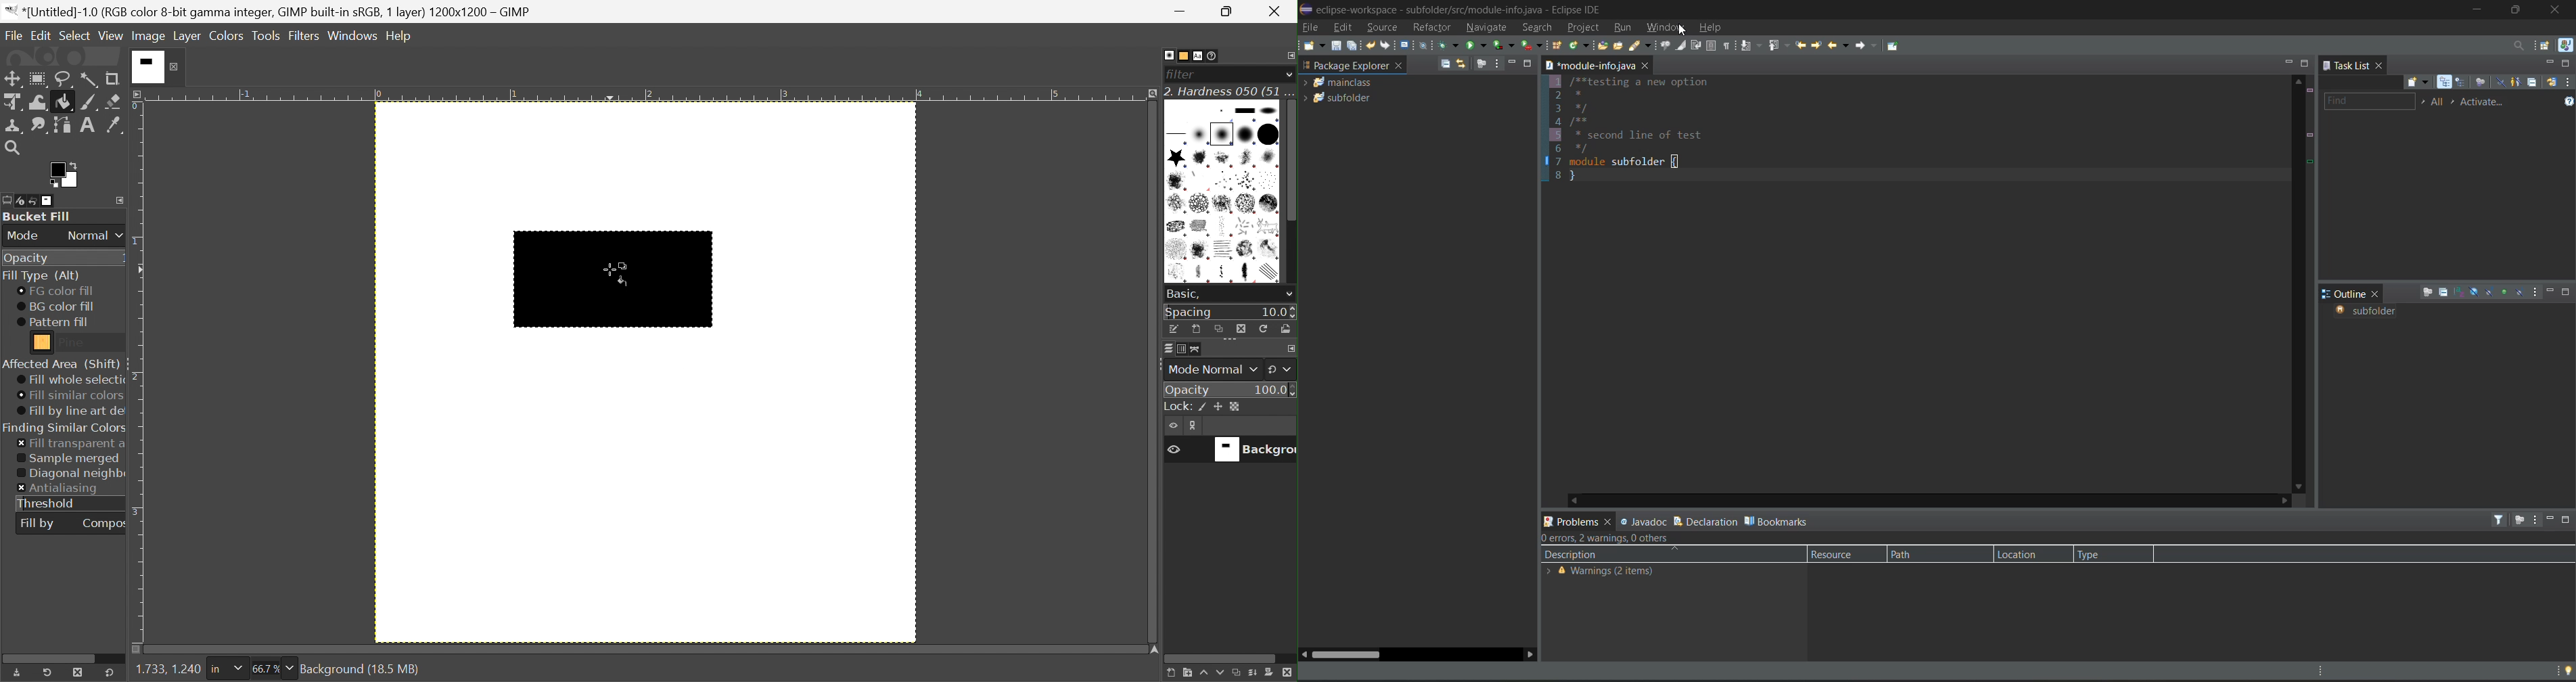  Describe the element at coordinates (166, 670) in the screenshot. I see `1.733, 1.240` at that location.